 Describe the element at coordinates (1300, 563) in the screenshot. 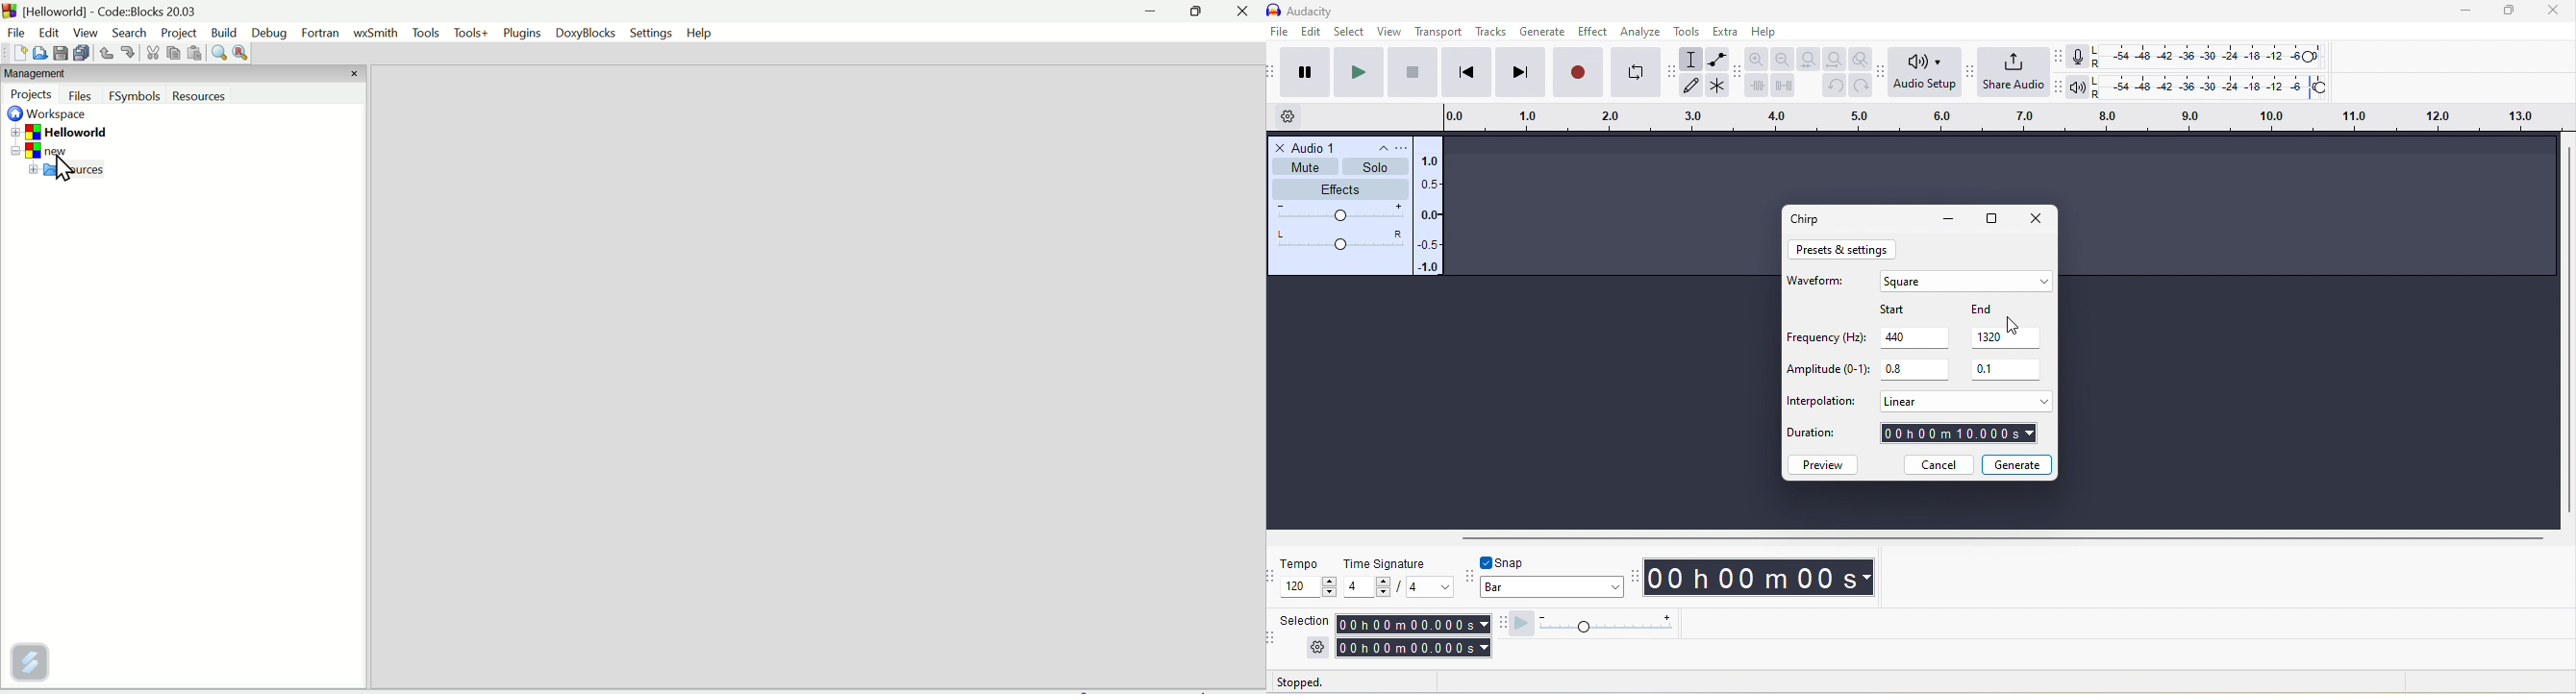

I see `tempo` at that location.